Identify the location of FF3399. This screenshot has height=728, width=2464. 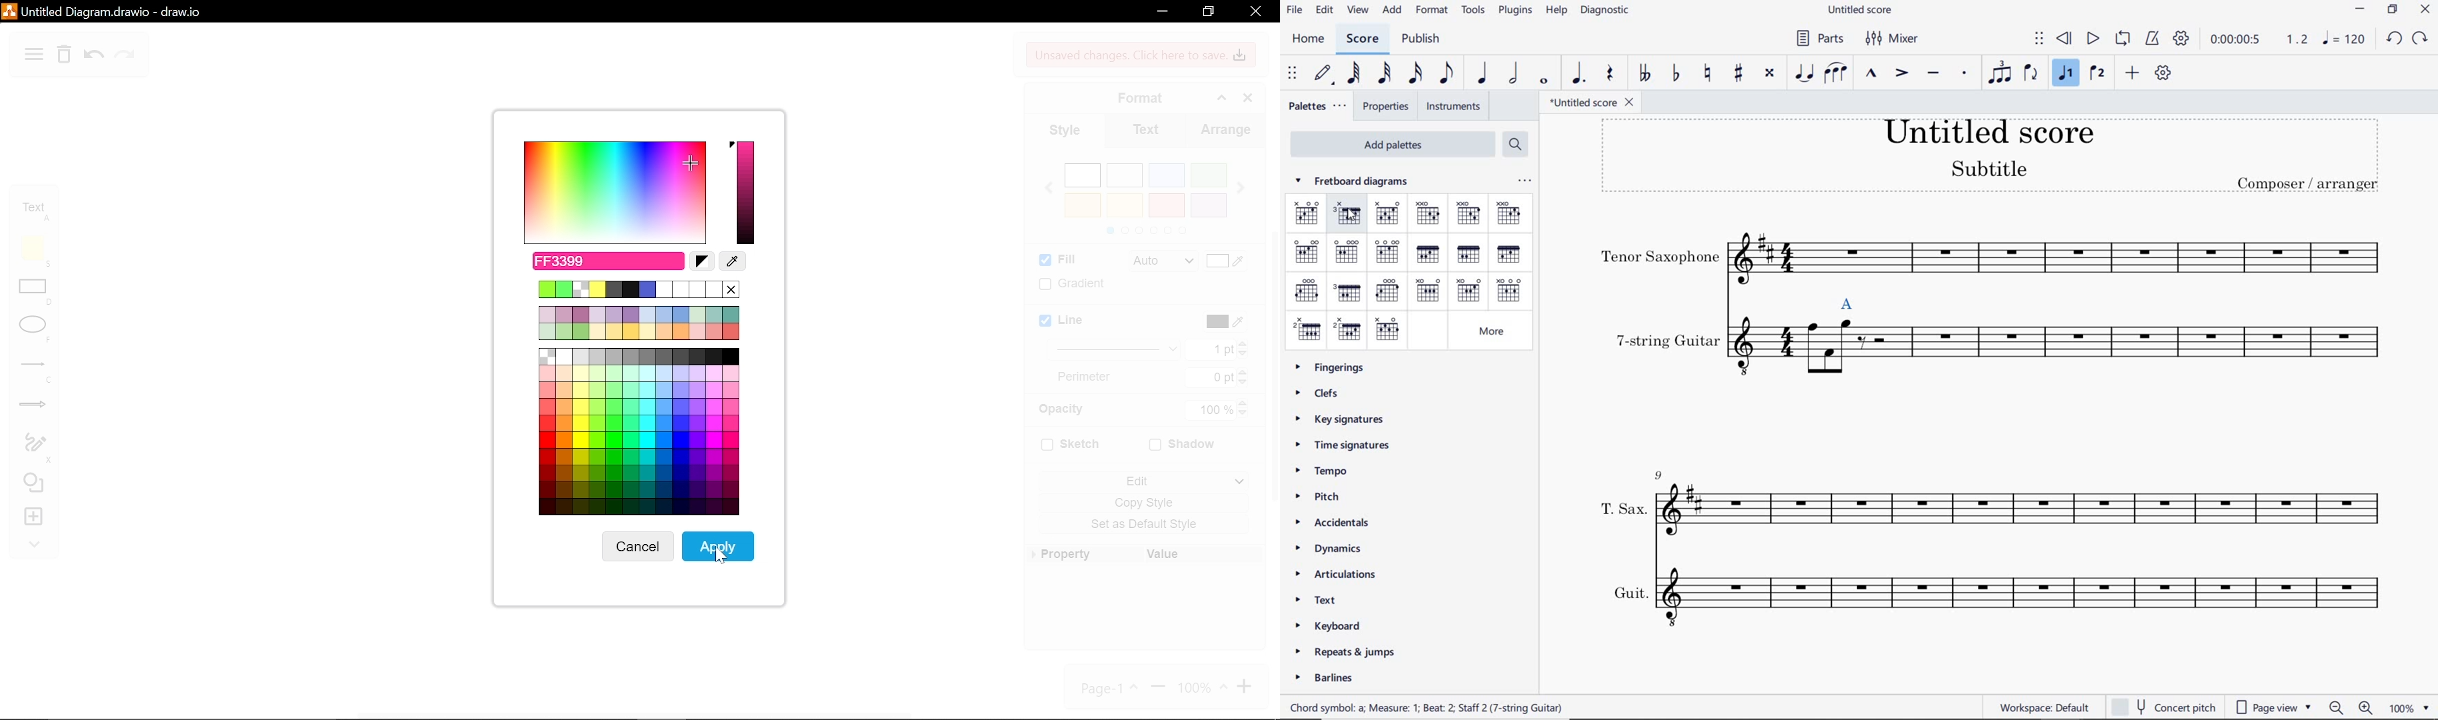
(606, 261).